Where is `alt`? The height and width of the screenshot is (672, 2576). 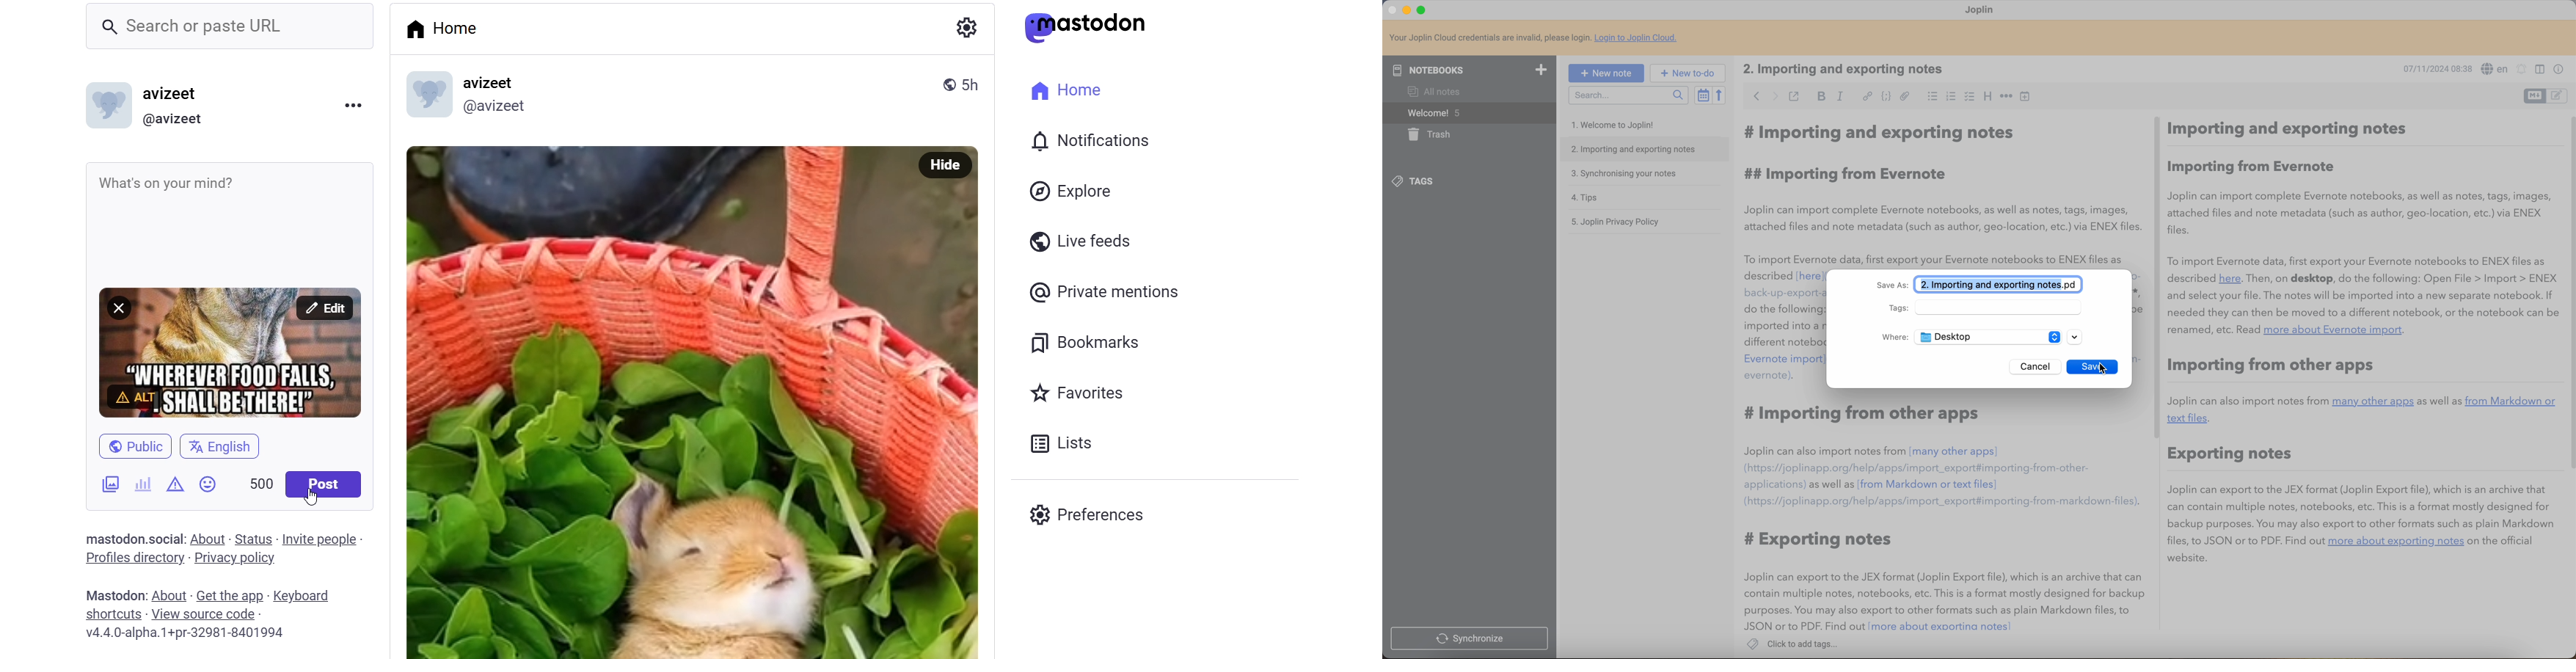
alt is located at coordinates (136, 396).